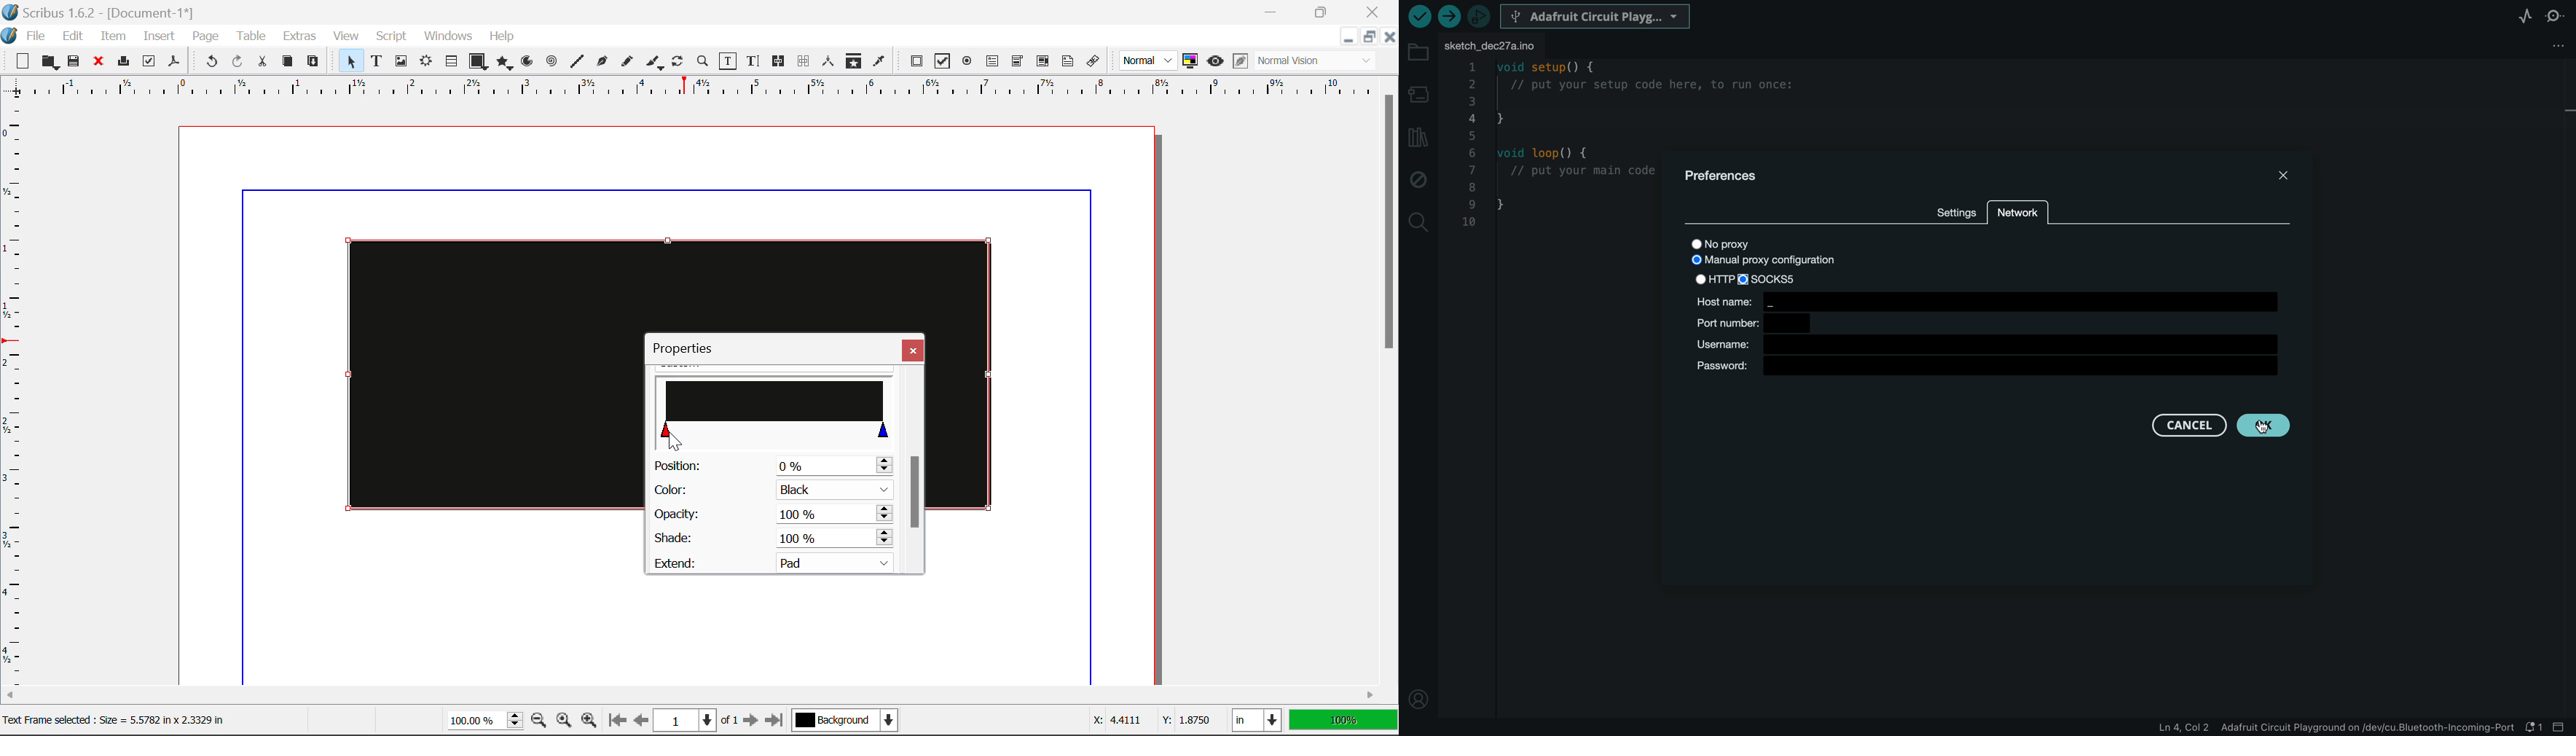 The height and width of the screenshot is (756, 2576). Describe the element at coordinates (941, 61) in the screenshot. I see `PDF Checkbox` at that location.